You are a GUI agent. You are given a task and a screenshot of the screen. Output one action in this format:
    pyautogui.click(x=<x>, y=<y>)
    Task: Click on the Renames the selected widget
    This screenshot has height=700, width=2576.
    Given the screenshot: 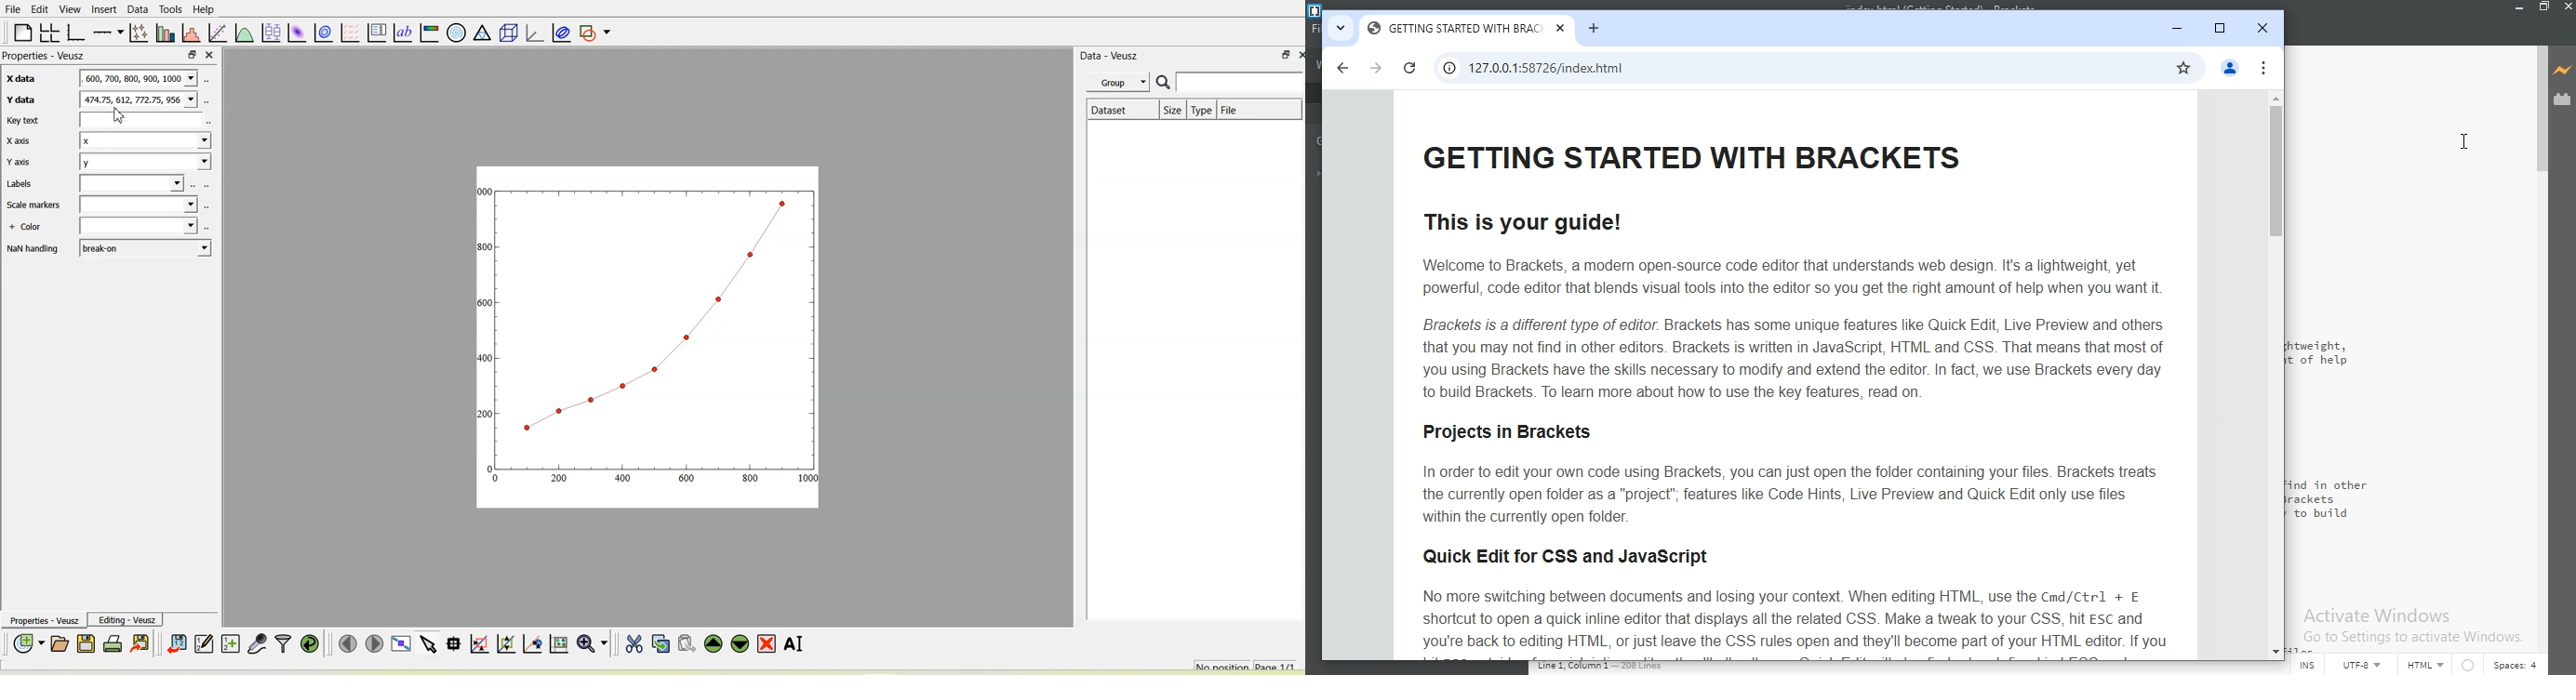 What is the action you would take?
    pyautogui.click(x=793, y=642)
    